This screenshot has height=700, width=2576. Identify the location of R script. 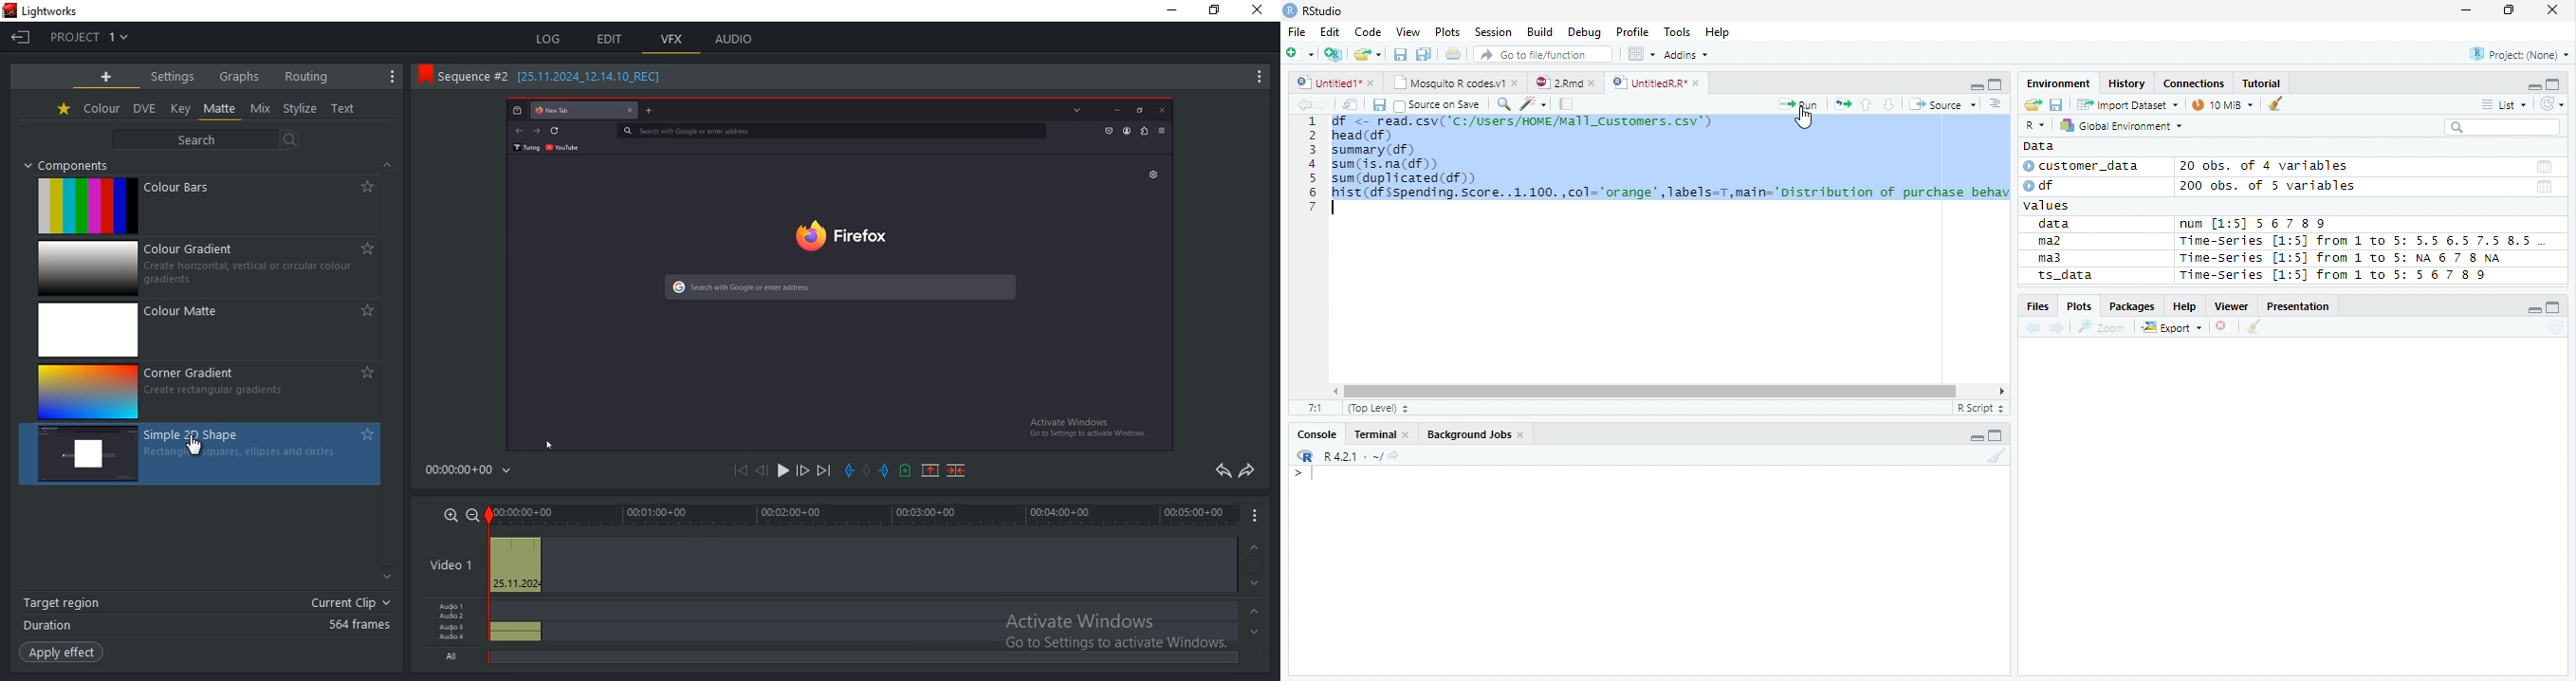
(1979, 408).